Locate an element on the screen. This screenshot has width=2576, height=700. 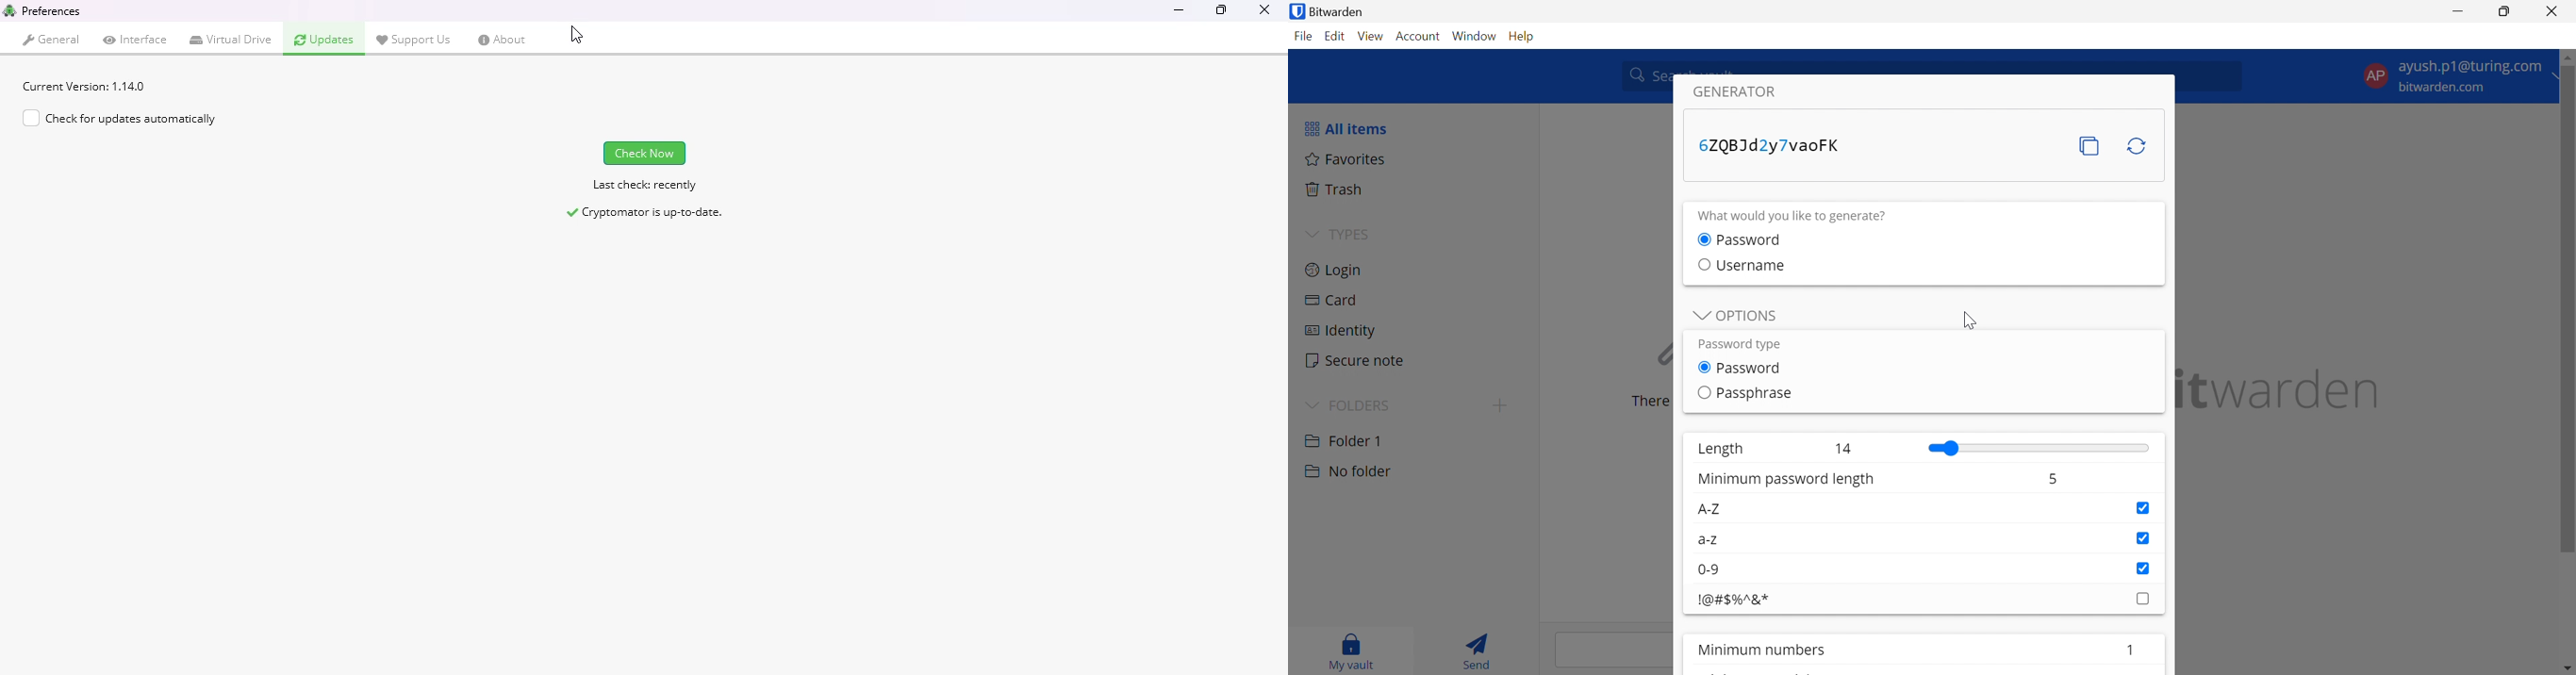
about is located at coordinates (503, 40).